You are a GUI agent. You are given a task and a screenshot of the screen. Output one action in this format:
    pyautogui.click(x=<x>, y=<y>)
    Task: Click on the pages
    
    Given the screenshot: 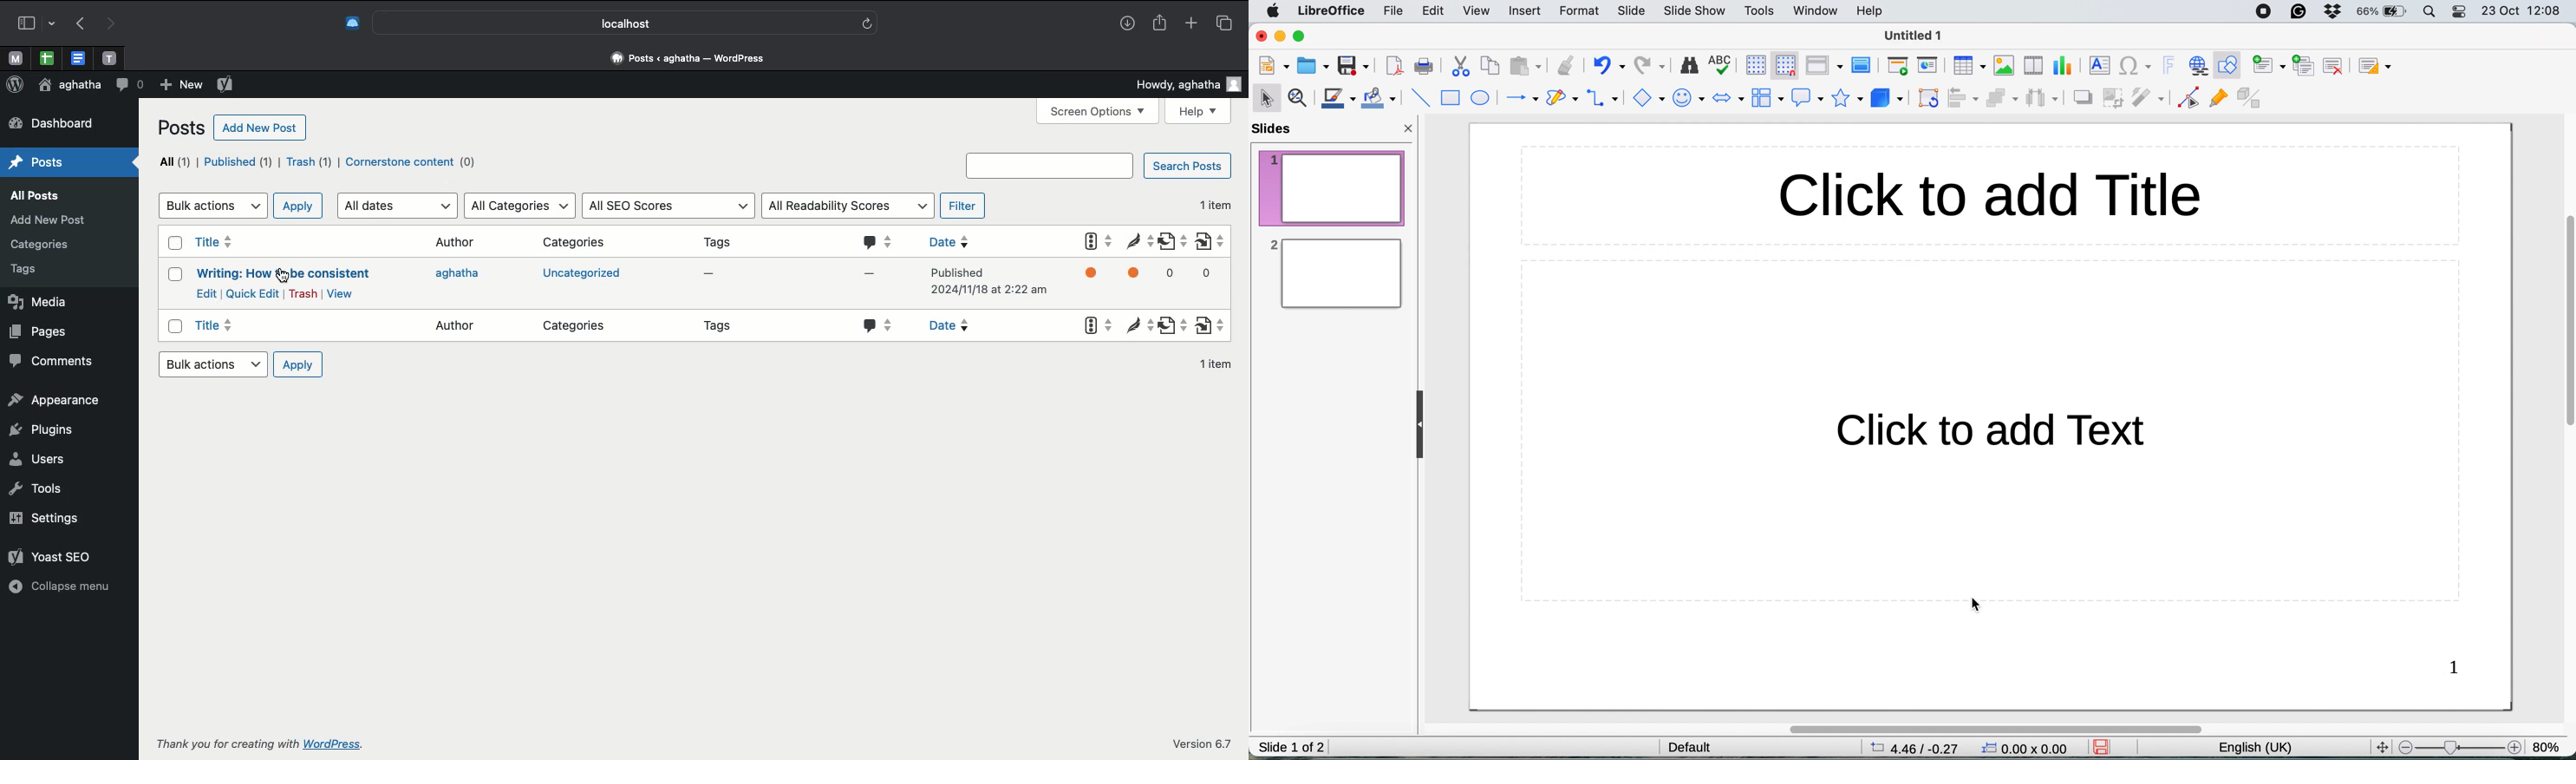 What is the action you would take?
    pyautogui.click(x=48, y=334)
    